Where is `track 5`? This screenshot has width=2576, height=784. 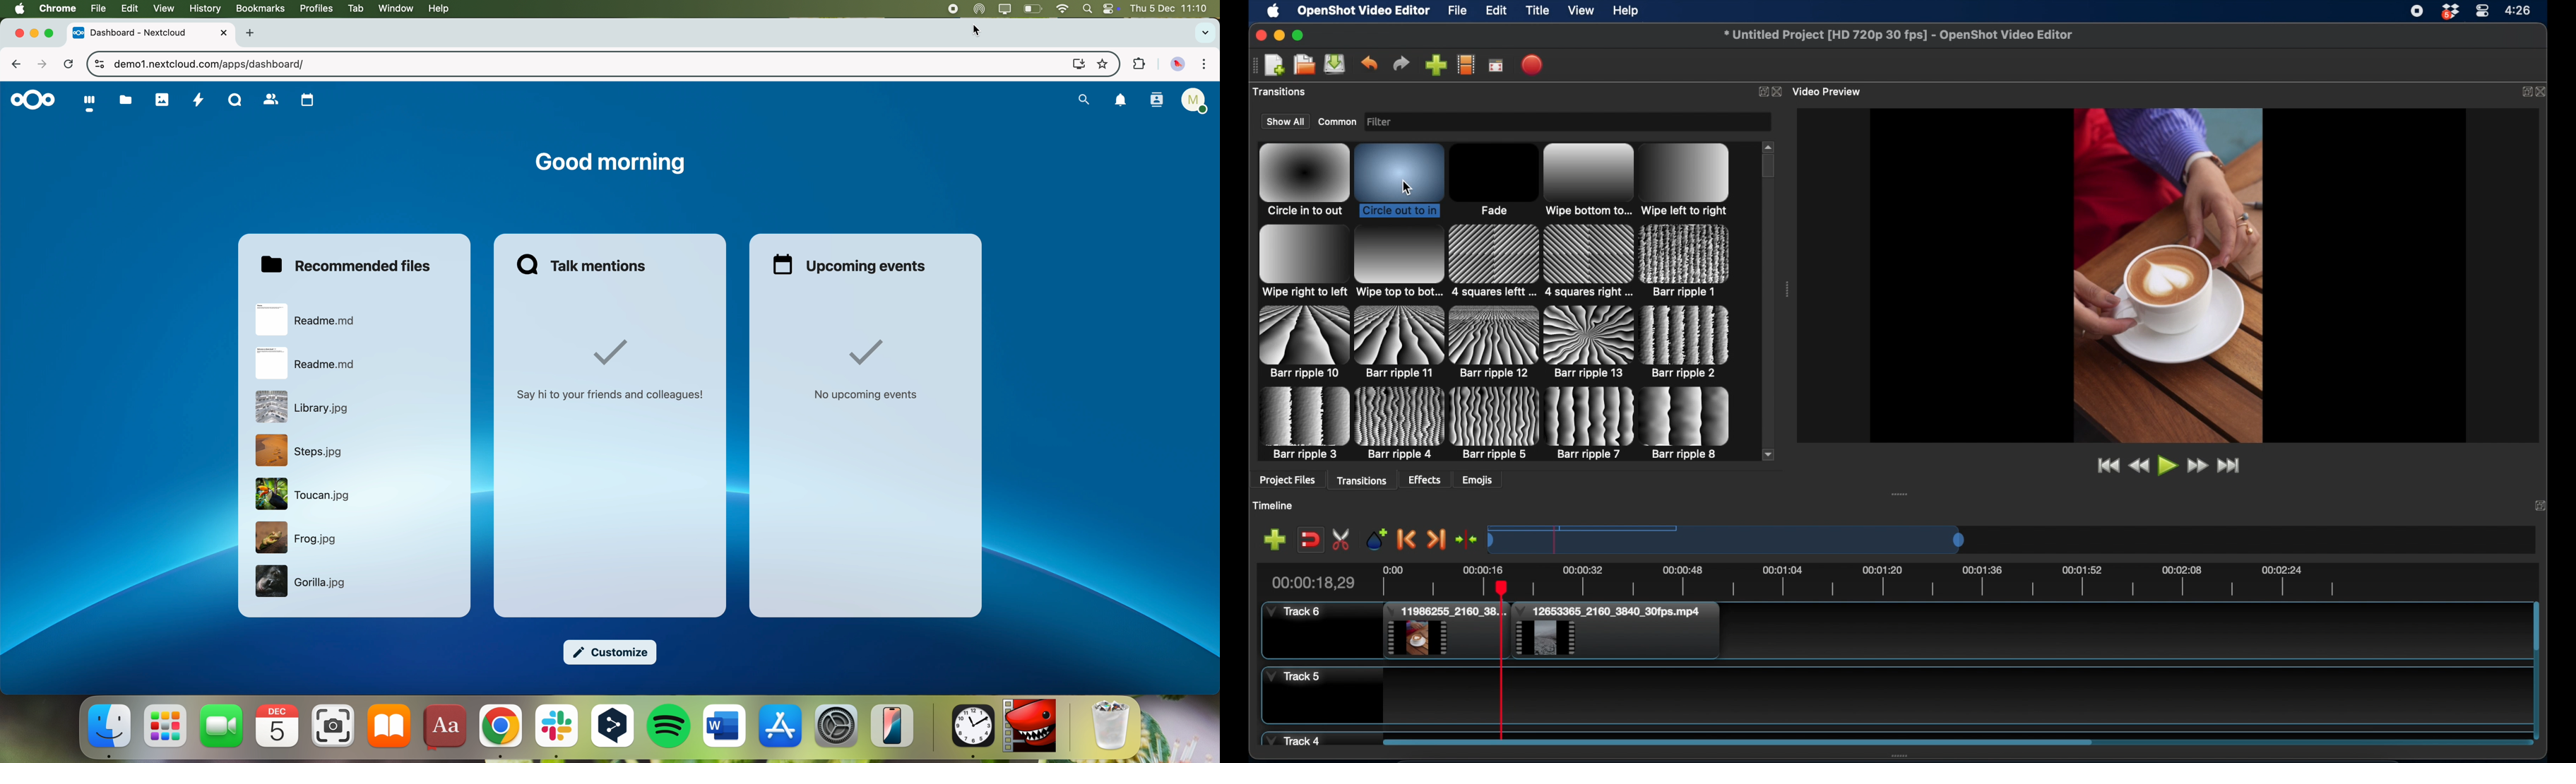
track 5 is located at coordinates (1293, 677).